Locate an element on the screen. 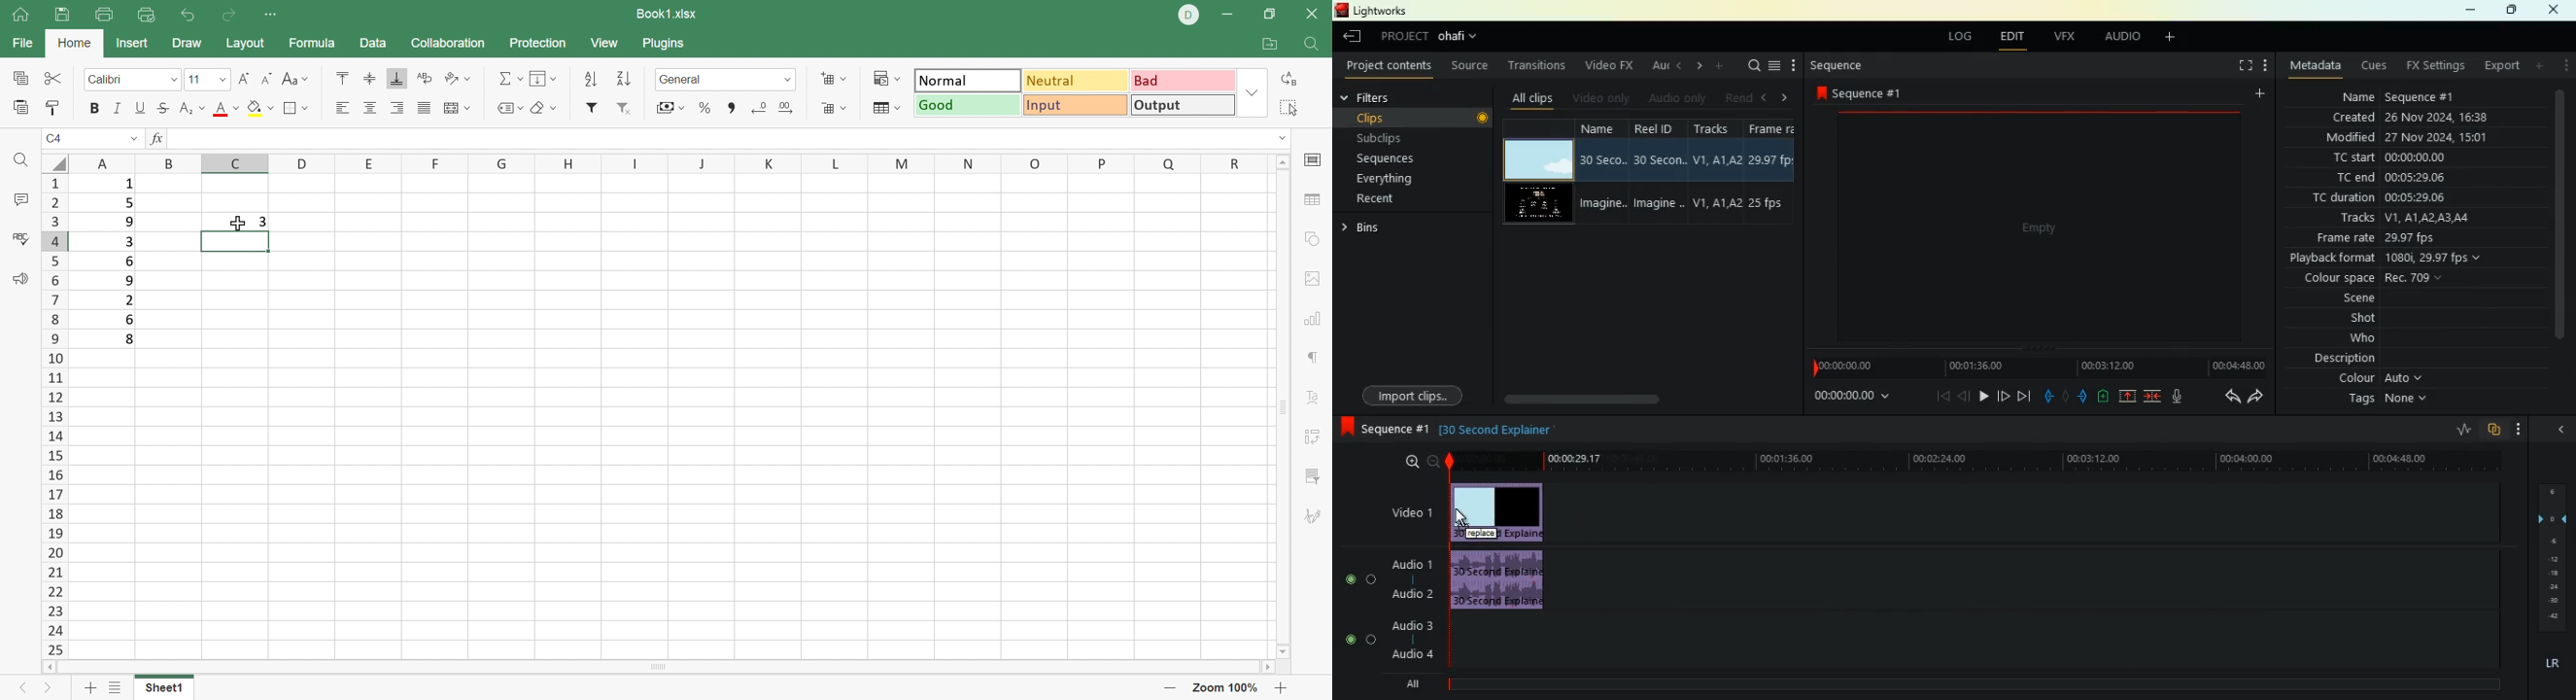  Wrap text is located at coordinates (423, 79).